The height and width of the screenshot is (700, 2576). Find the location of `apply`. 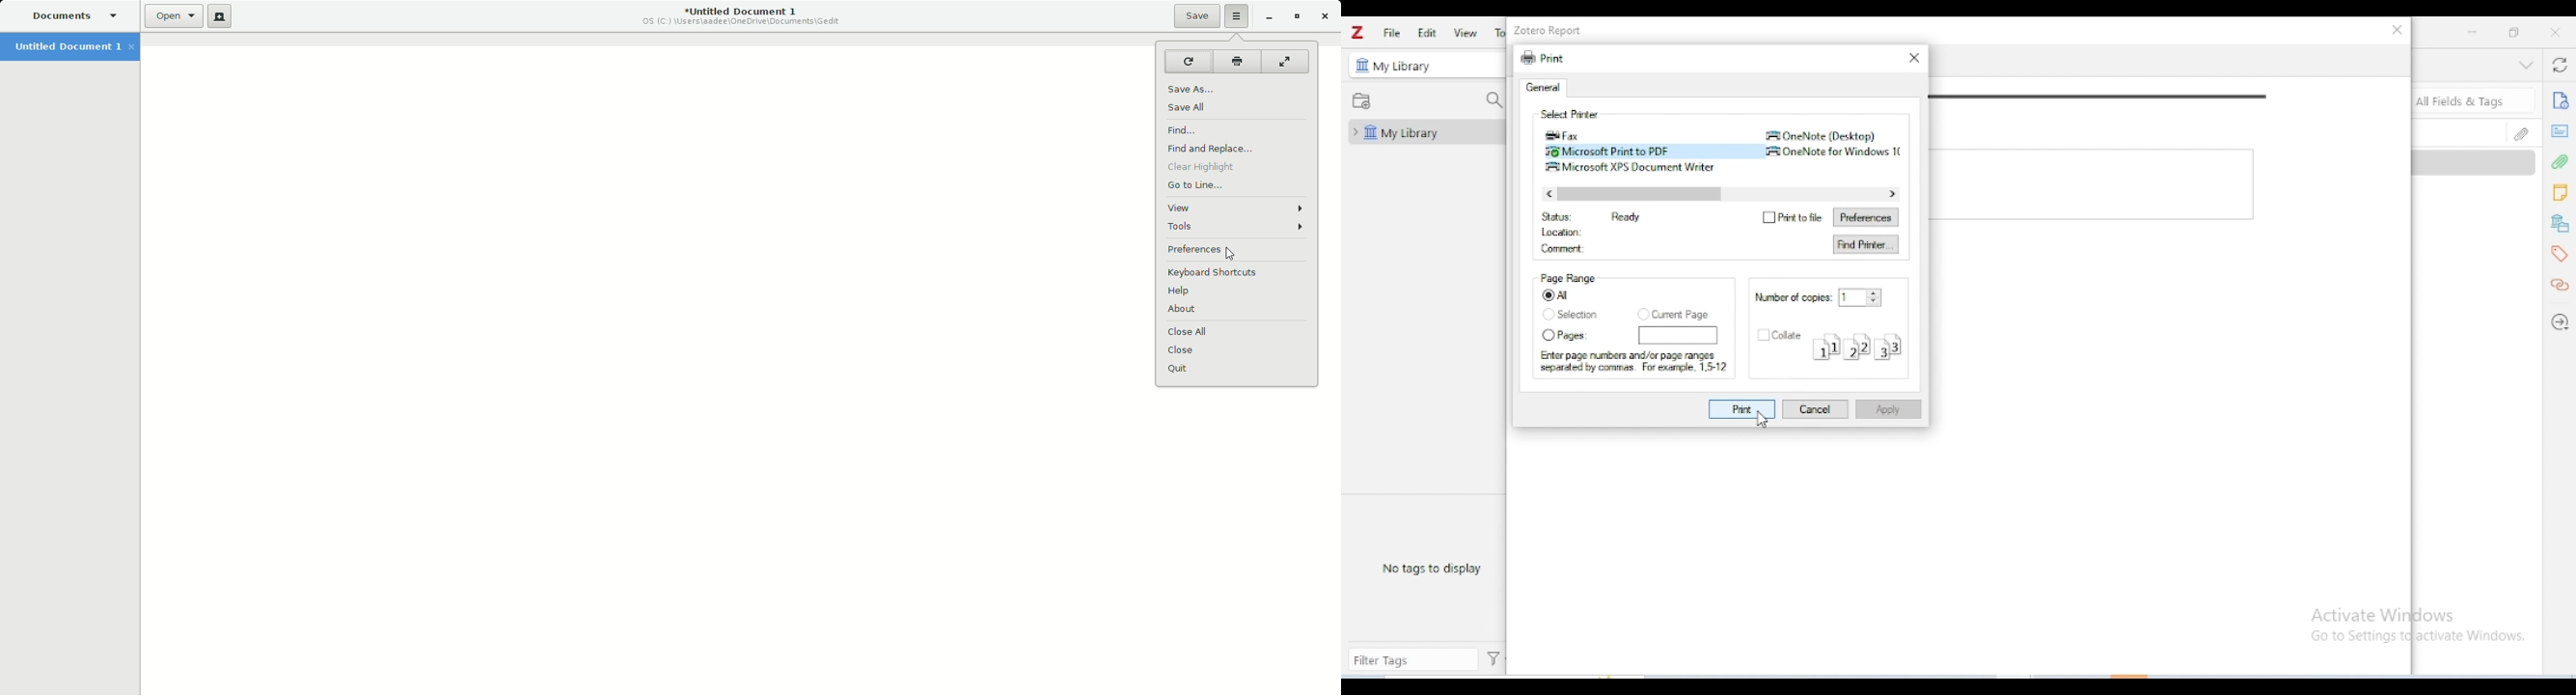

apply is located at coordinates (1889, 410).